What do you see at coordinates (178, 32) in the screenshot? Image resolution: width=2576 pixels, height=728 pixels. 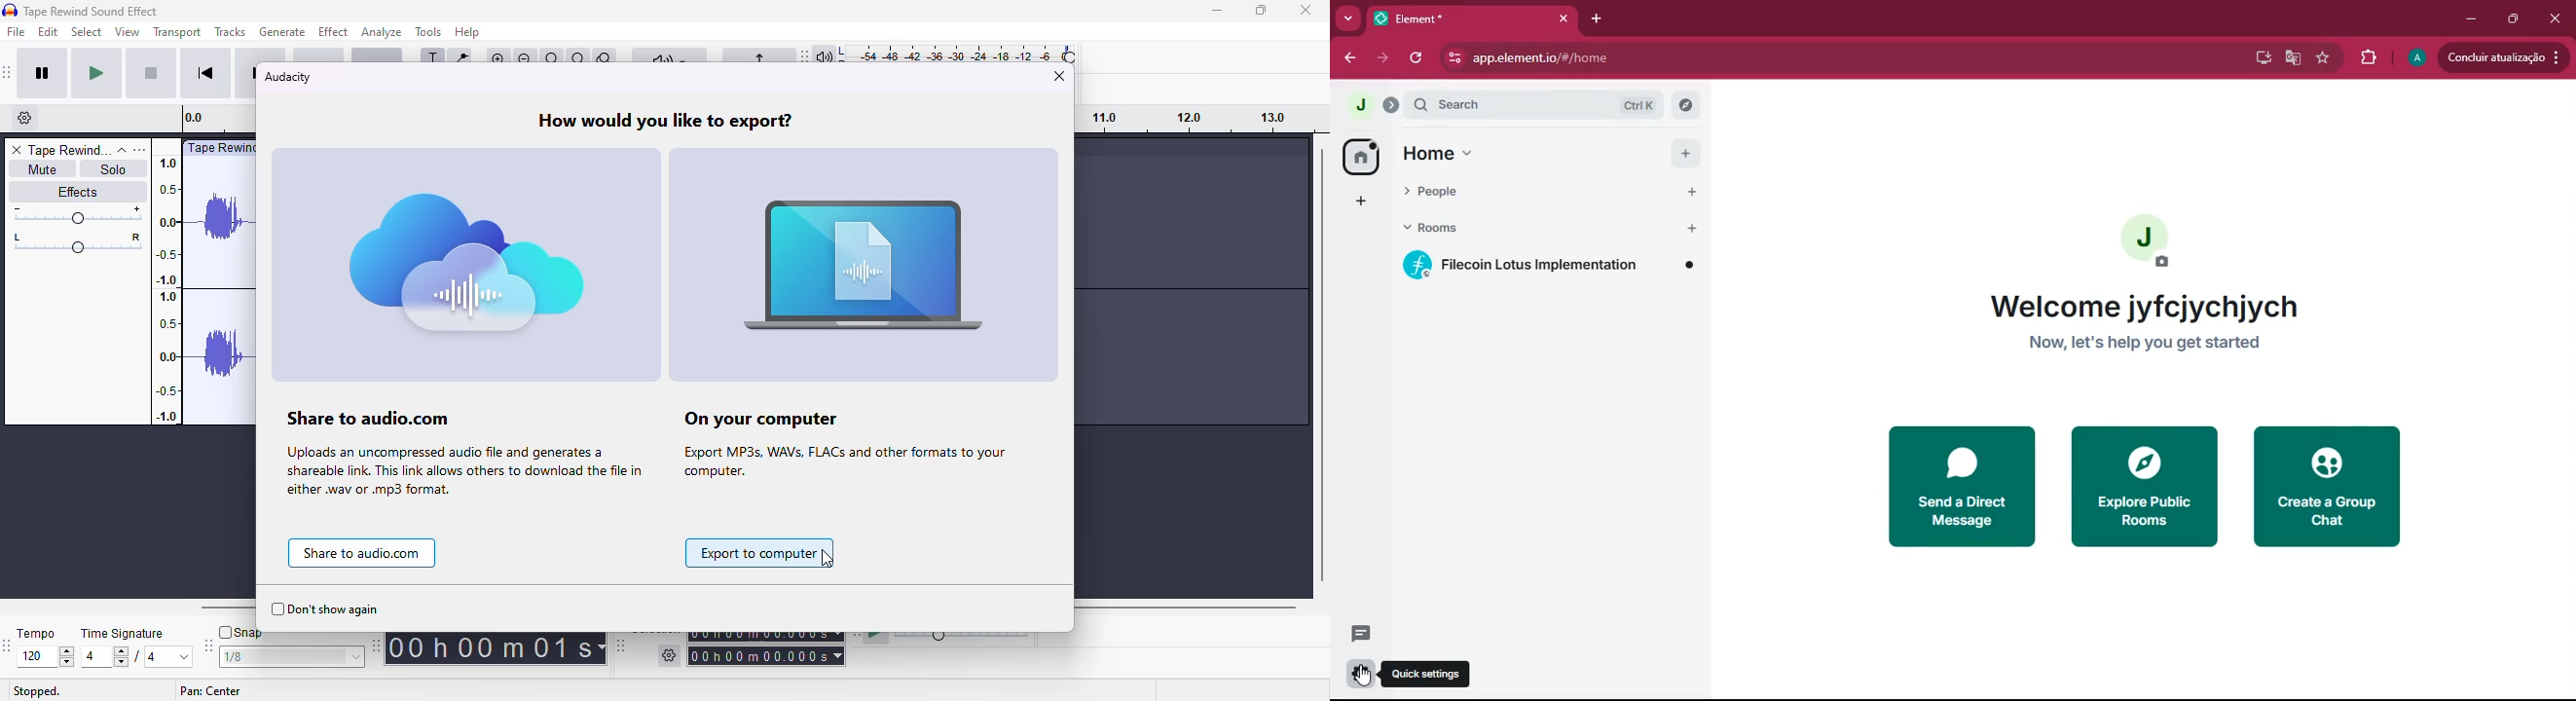 I see `transport` at bounding box center [178, 32].